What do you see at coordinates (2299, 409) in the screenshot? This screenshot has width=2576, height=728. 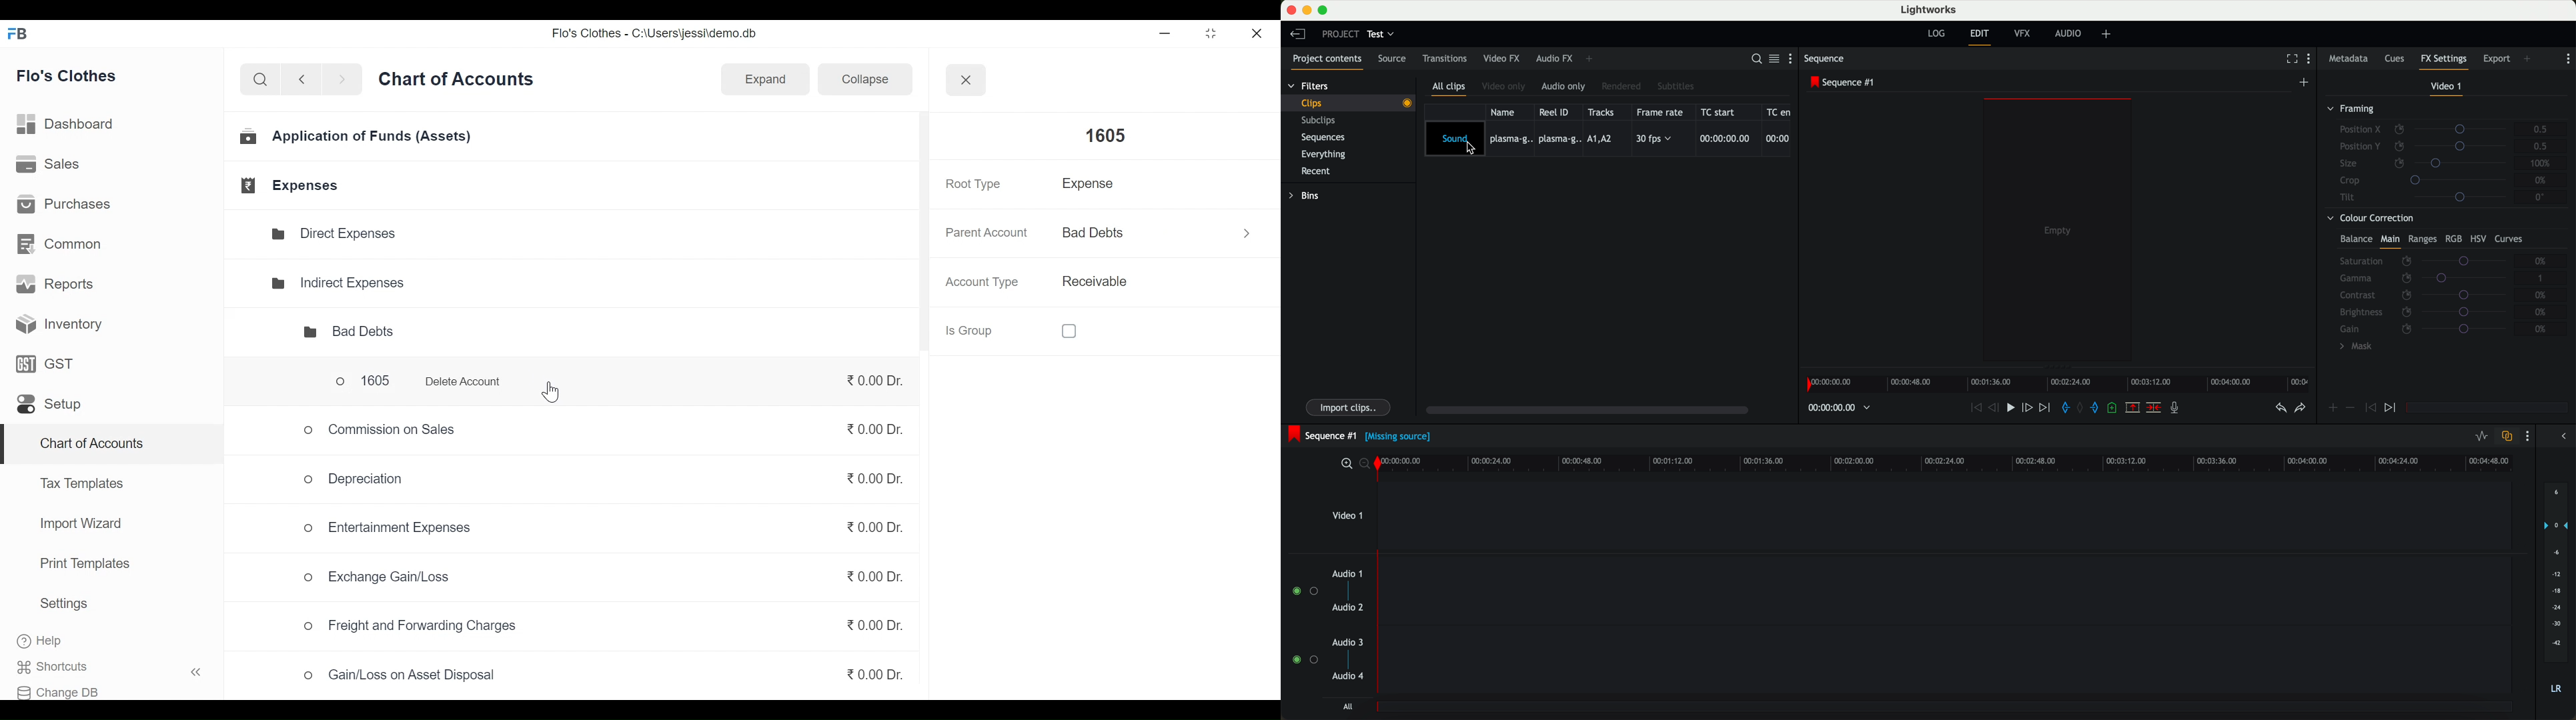 I see `redo` at bounding box center [2299, 409].